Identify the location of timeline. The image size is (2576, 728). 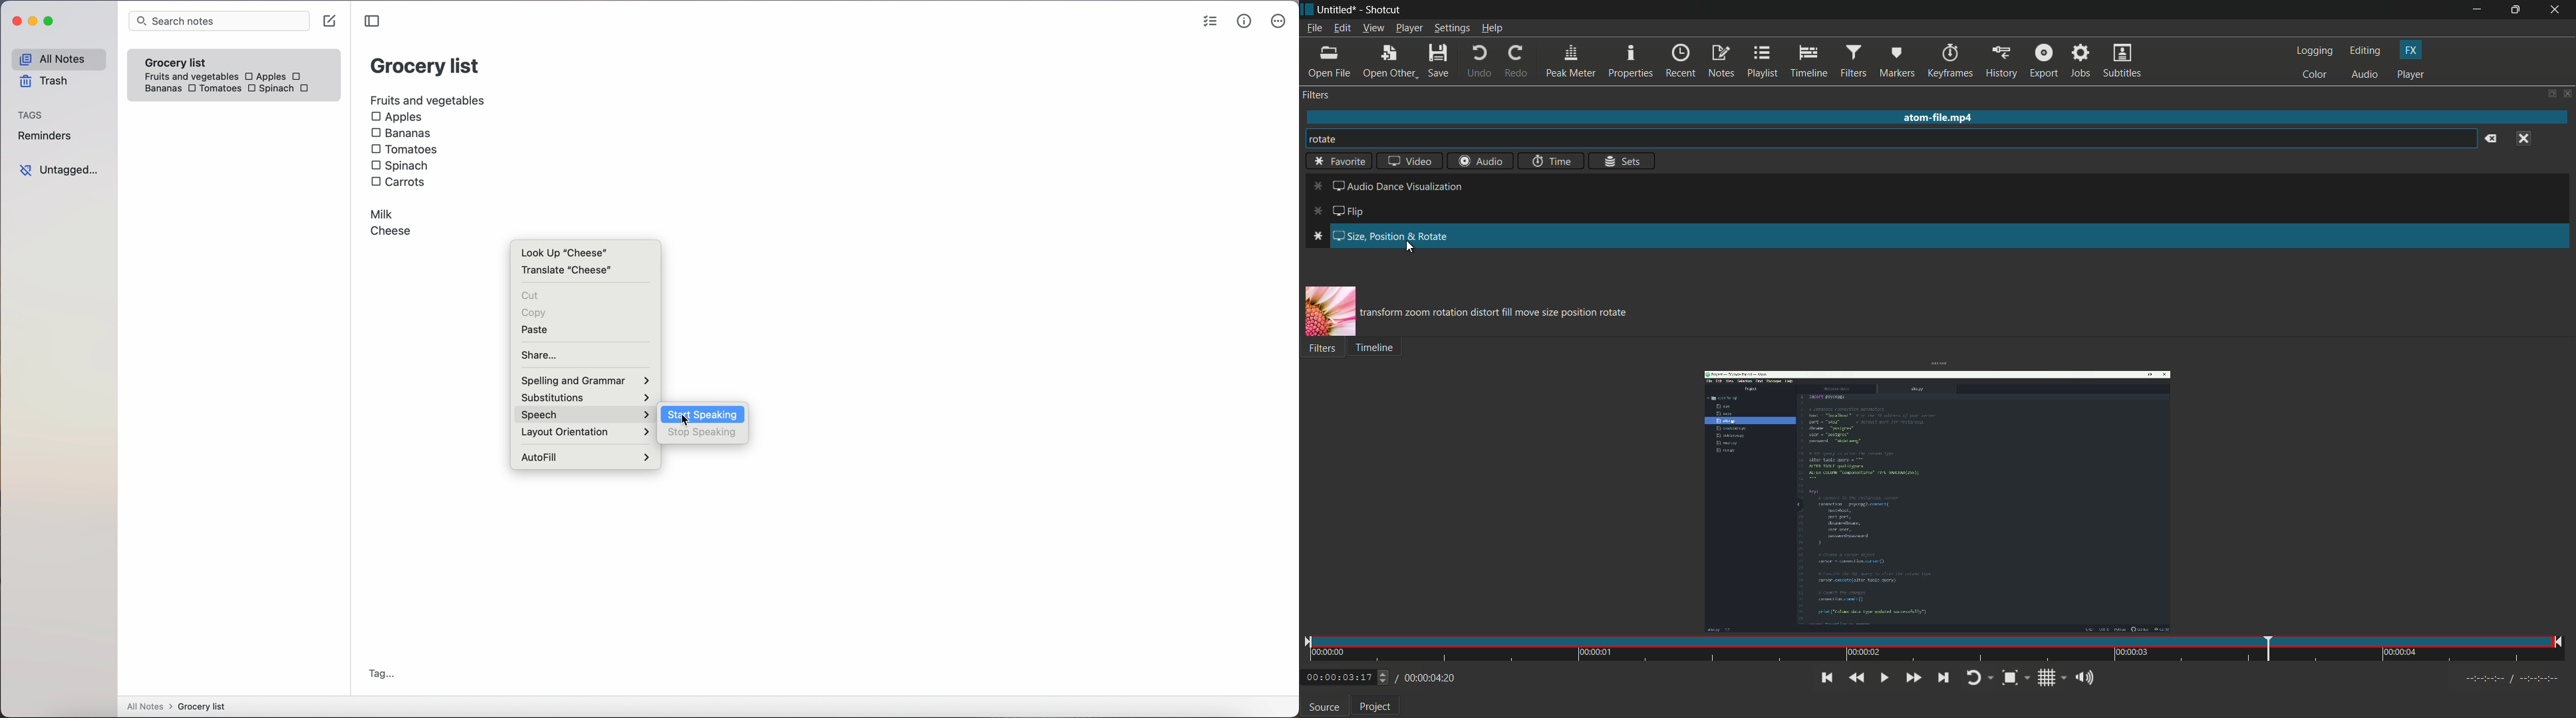
(1807, 62).